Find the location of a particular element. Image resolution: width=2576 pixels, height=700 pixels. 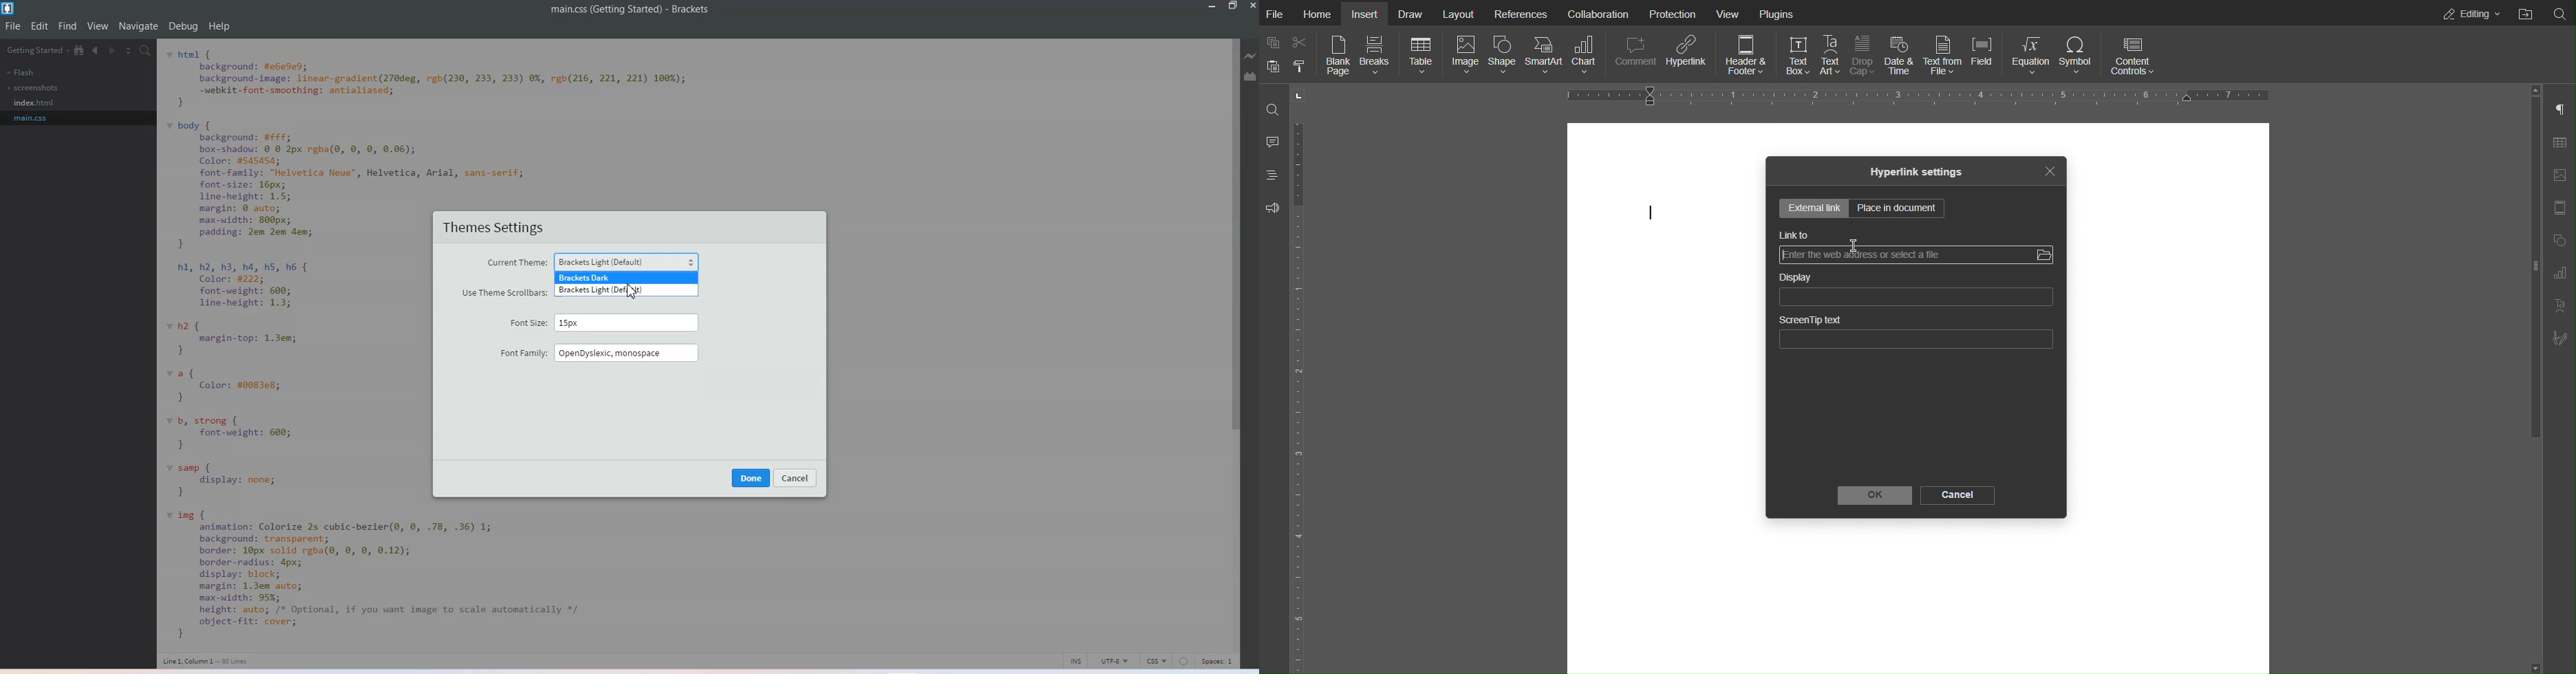

CSS is located at coordinates (1158, 661).